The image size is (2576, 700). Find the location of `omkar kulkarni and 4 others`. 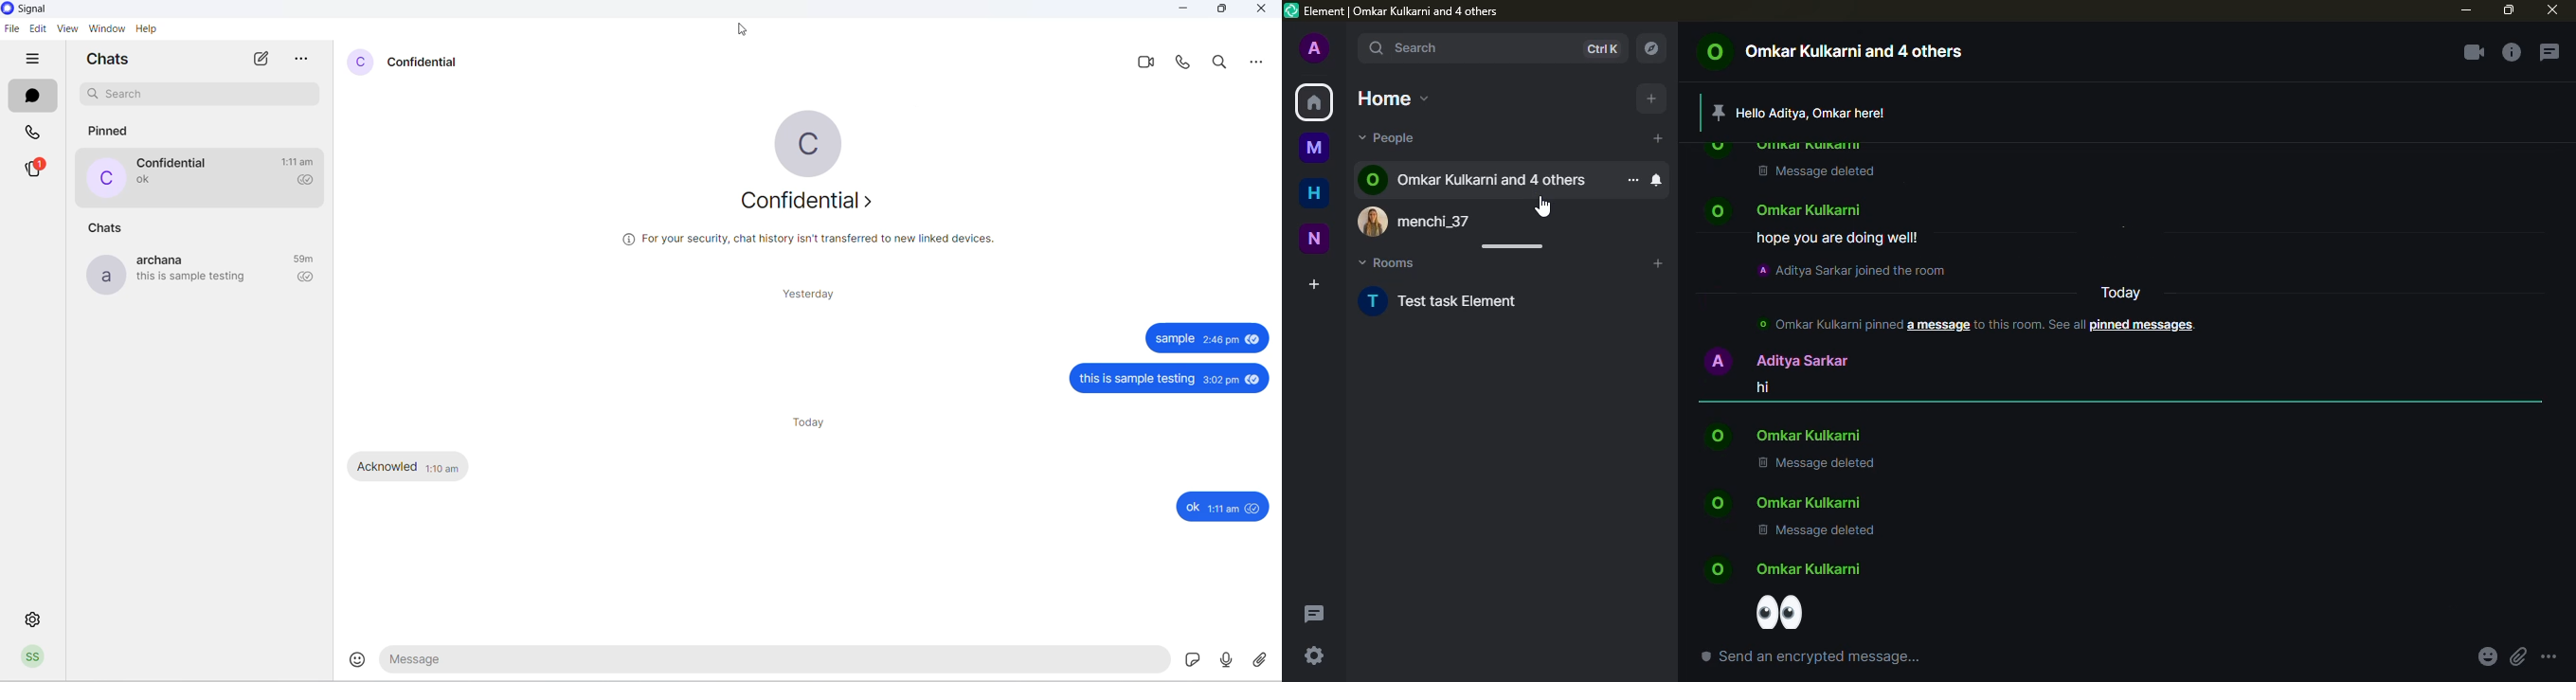

omkar kulkarni and 4 others is located at coordinates (1475, 178).